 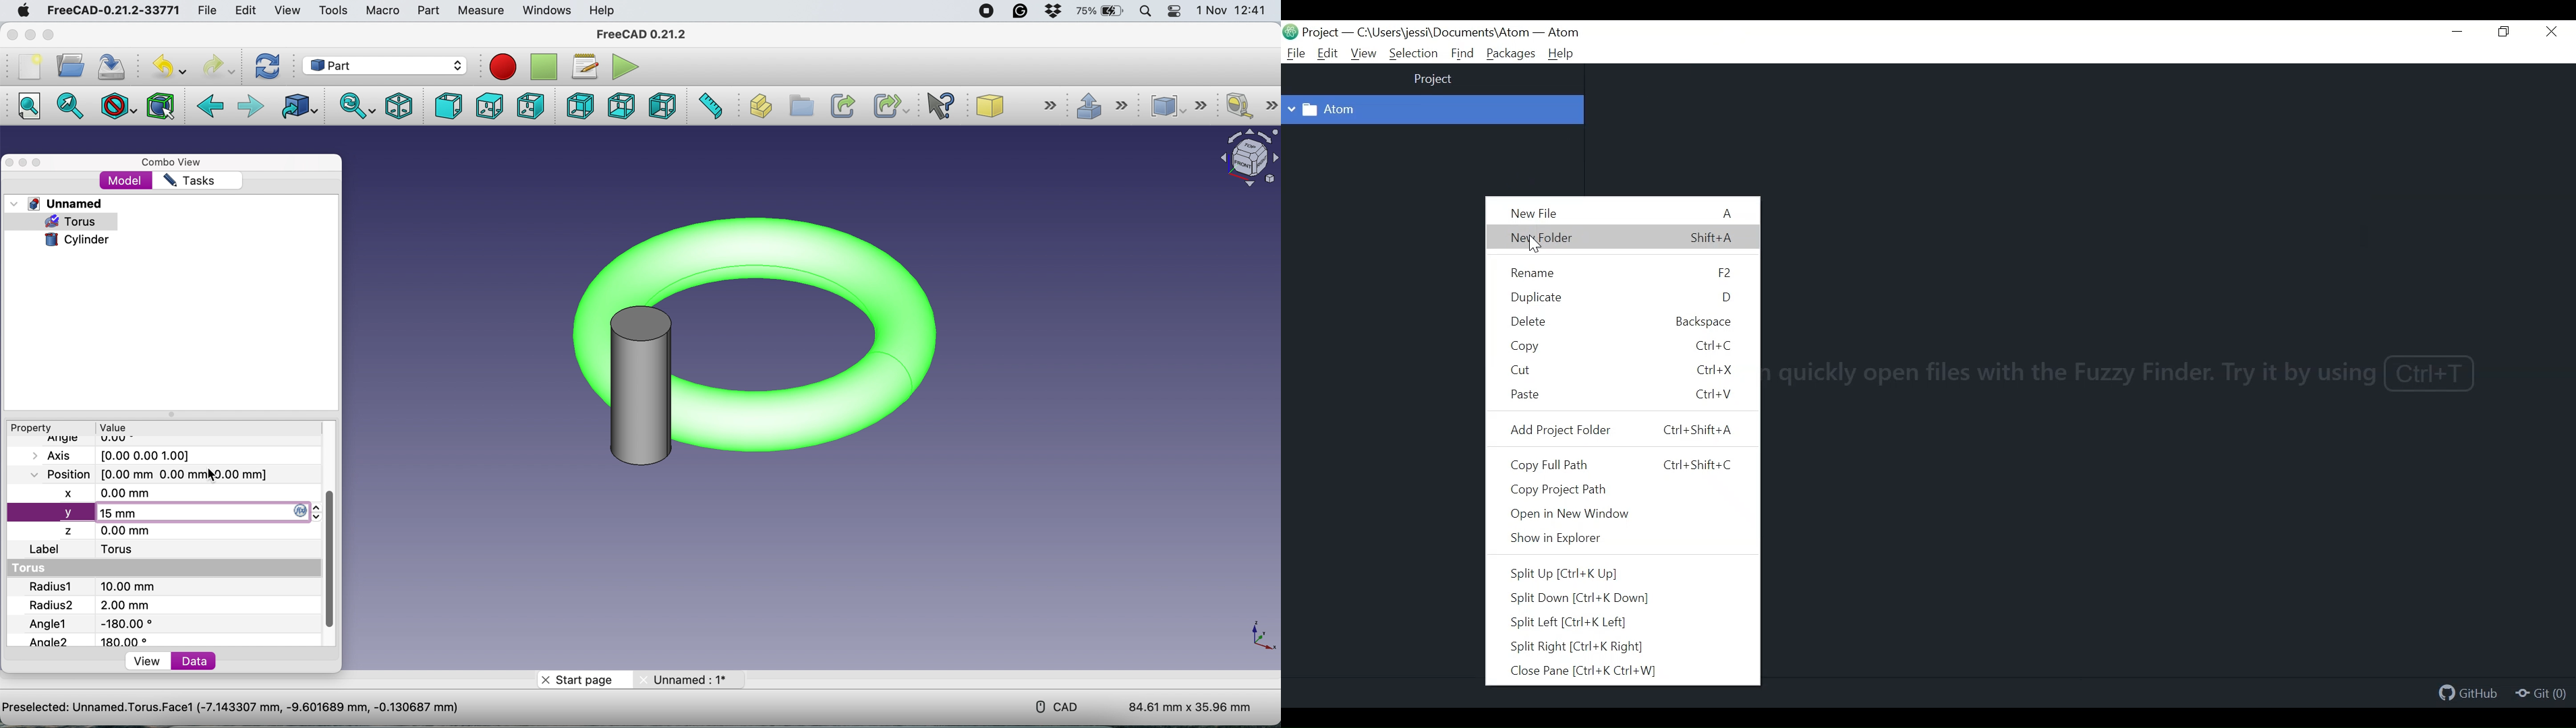 I want to click on torus behind cylinder, so click(x=756, y=340).